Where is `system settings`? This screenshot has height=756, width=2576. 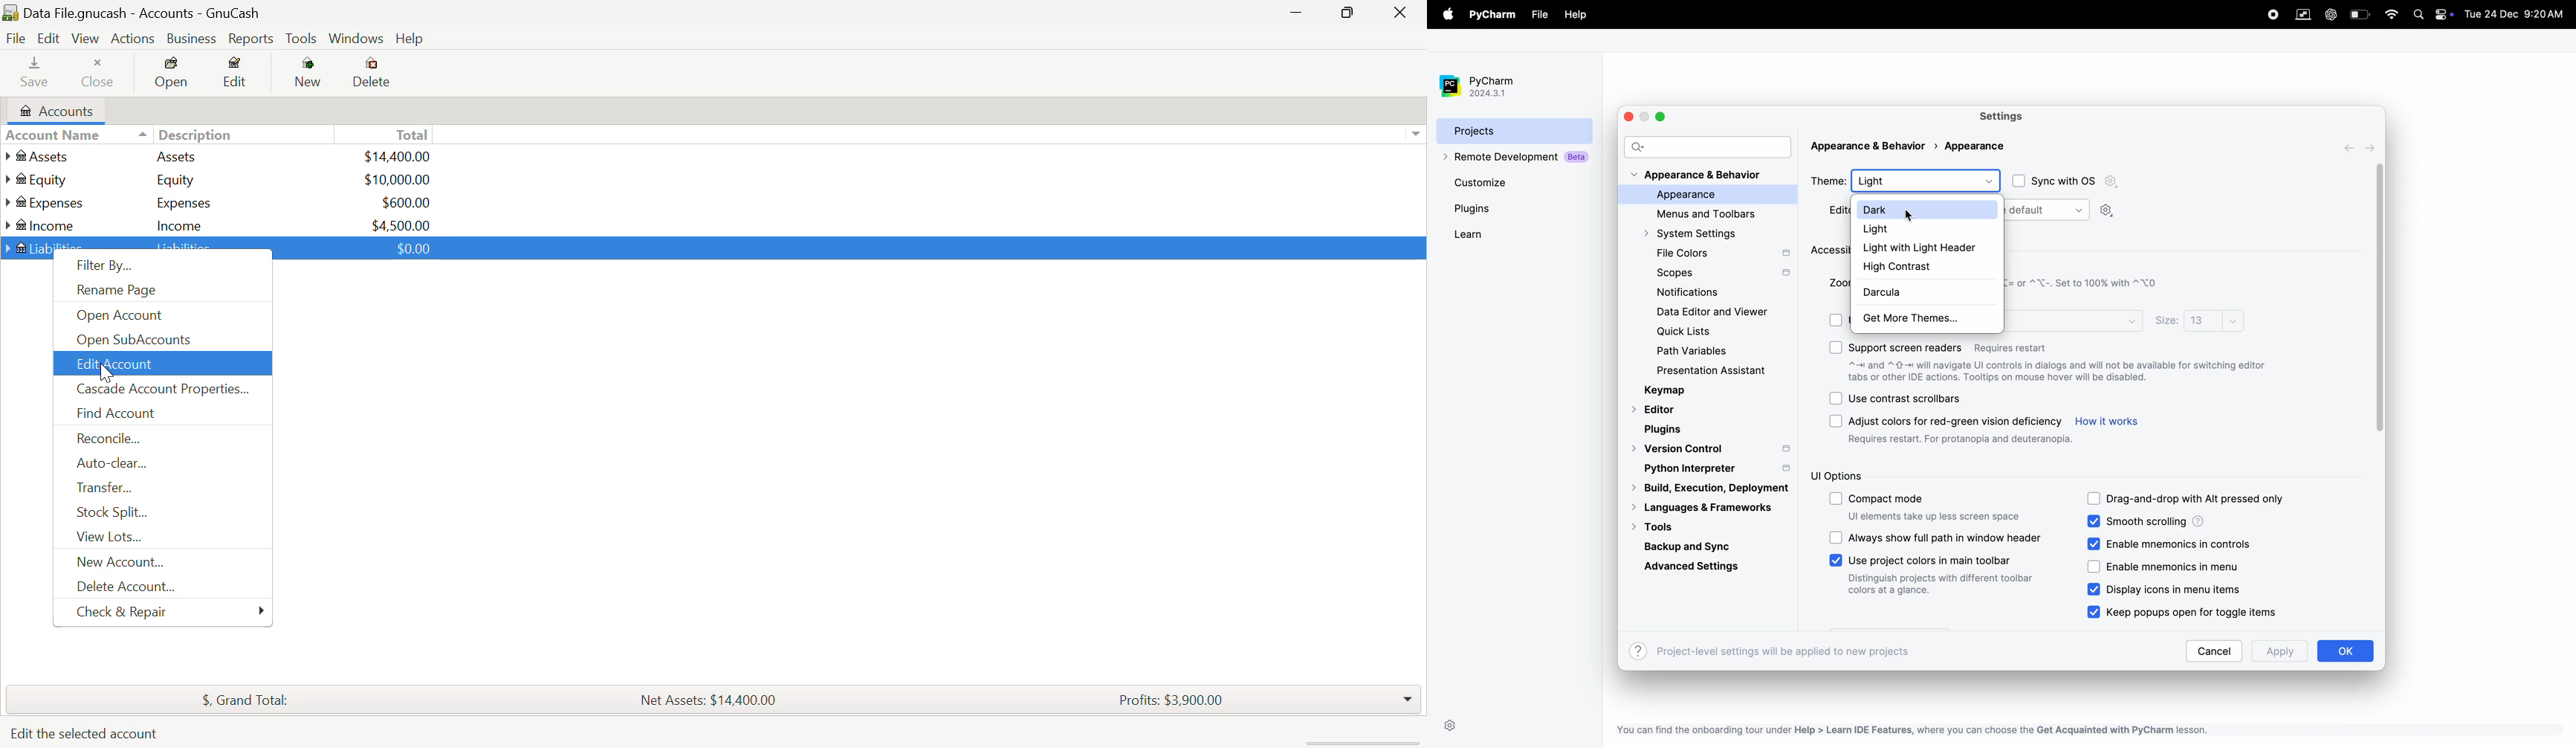 system settings is located at coordinates (1699, 234).